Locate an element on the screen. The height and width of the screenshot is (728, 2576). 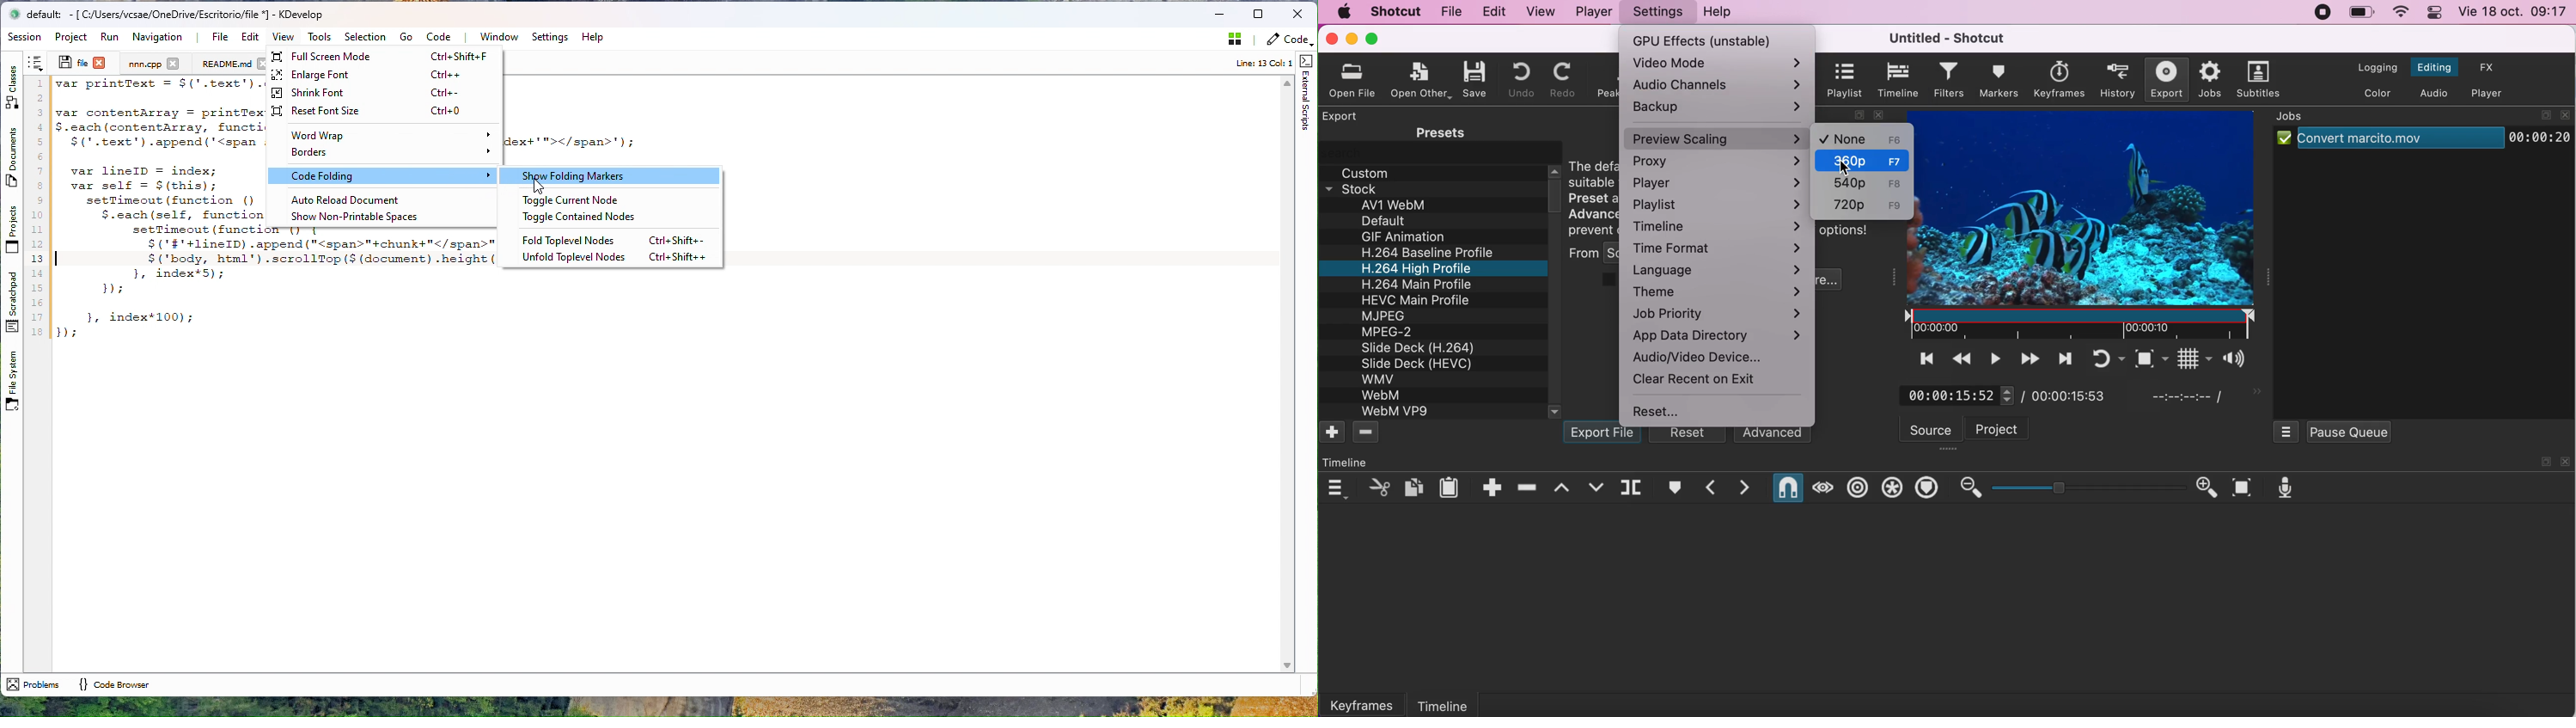
time format is located at coordinates (1719, 249).